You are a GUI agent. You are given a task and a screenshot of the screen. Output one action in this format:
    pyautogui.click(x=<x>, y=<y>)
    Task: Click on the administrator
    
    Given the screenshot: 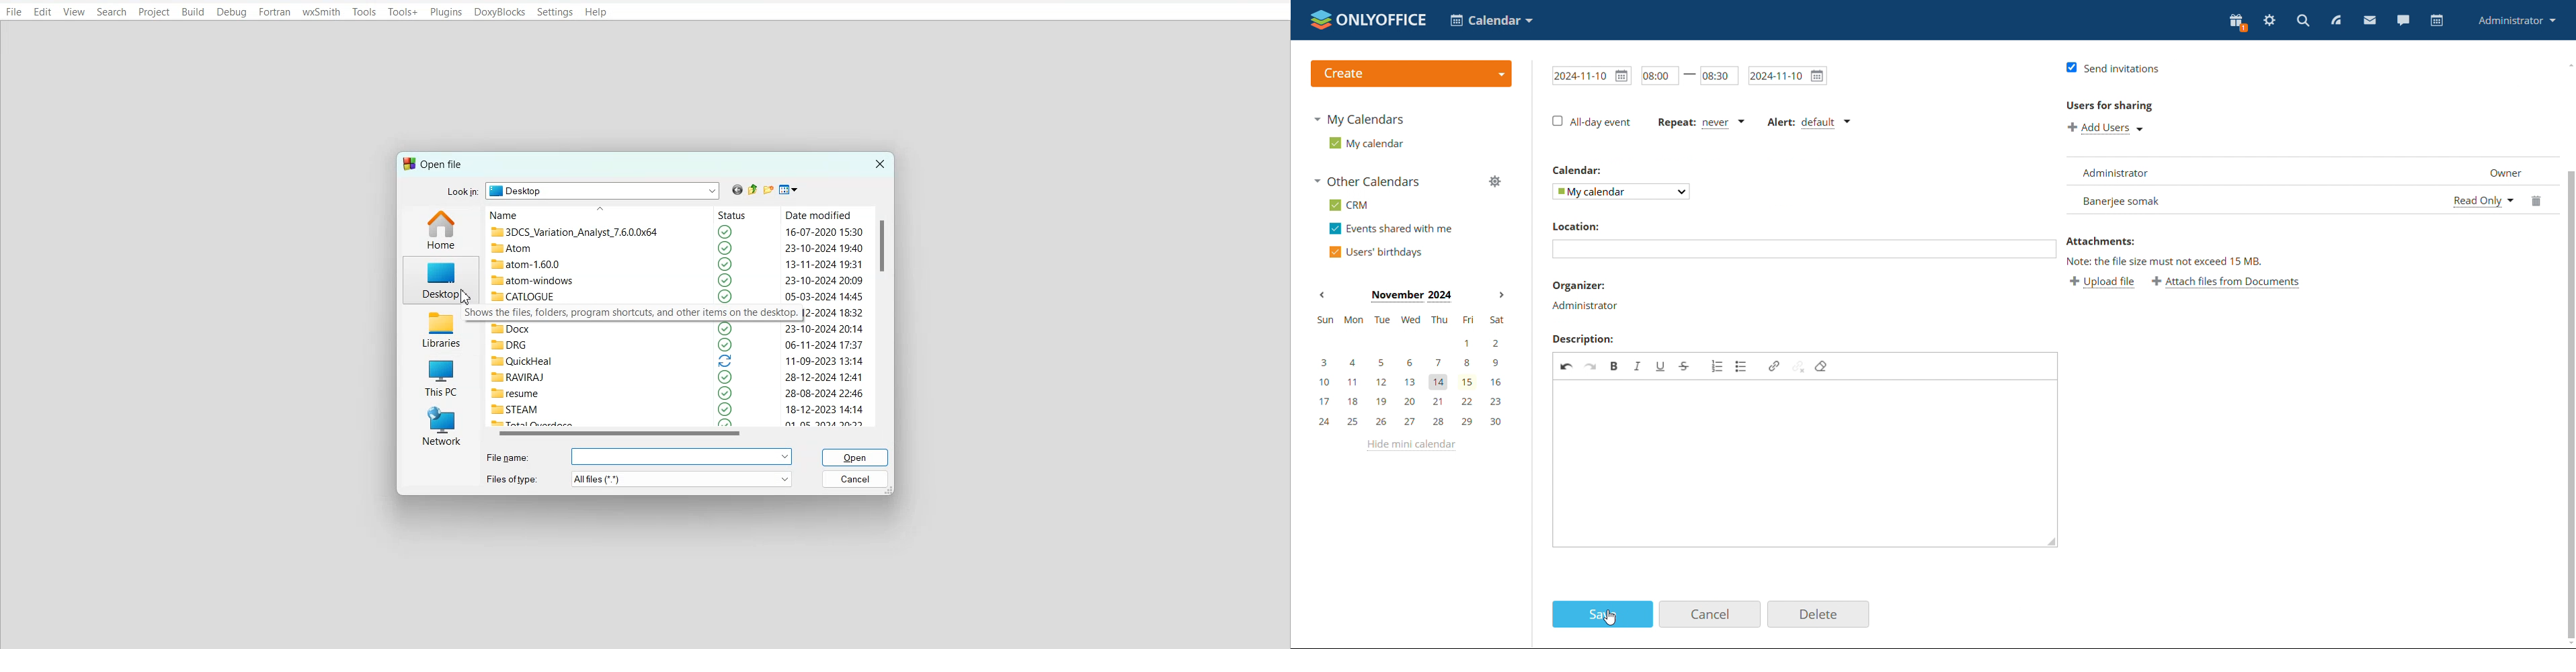 What is the action you would take?
    pyautogui.click(x=1584, y=306)
    